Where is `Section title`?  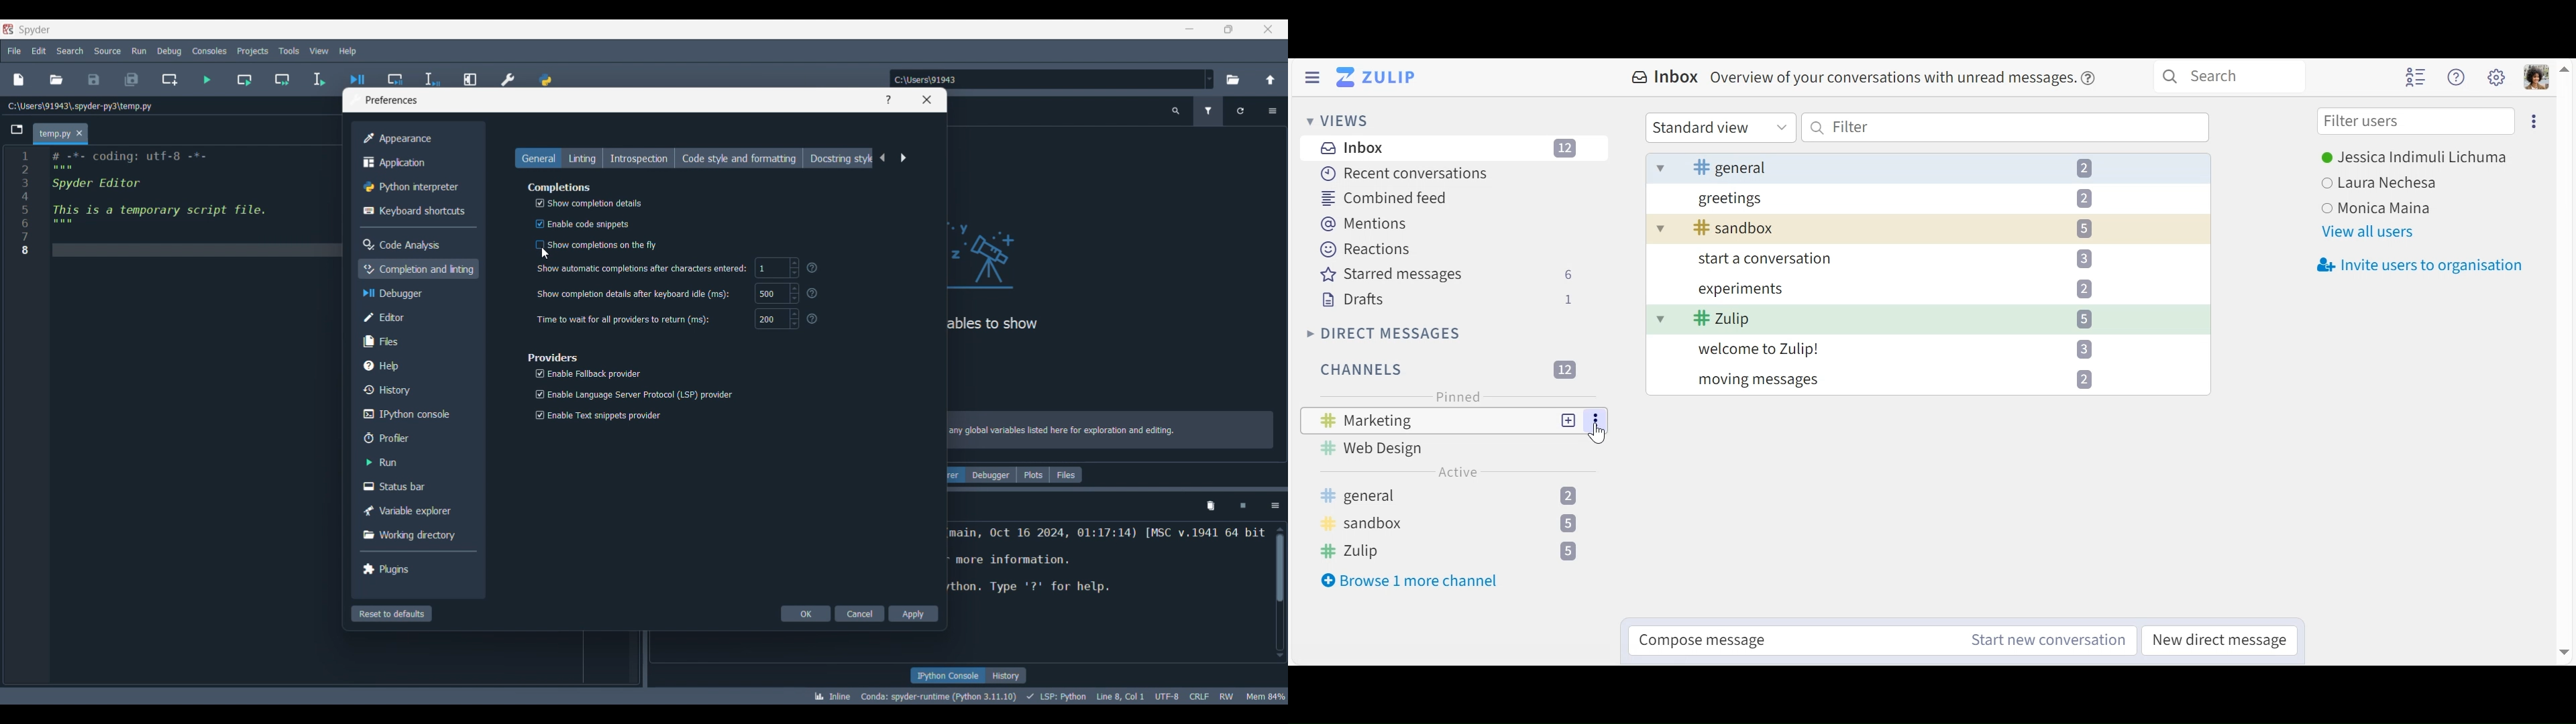
Section title is located at coordinates (553, 357).